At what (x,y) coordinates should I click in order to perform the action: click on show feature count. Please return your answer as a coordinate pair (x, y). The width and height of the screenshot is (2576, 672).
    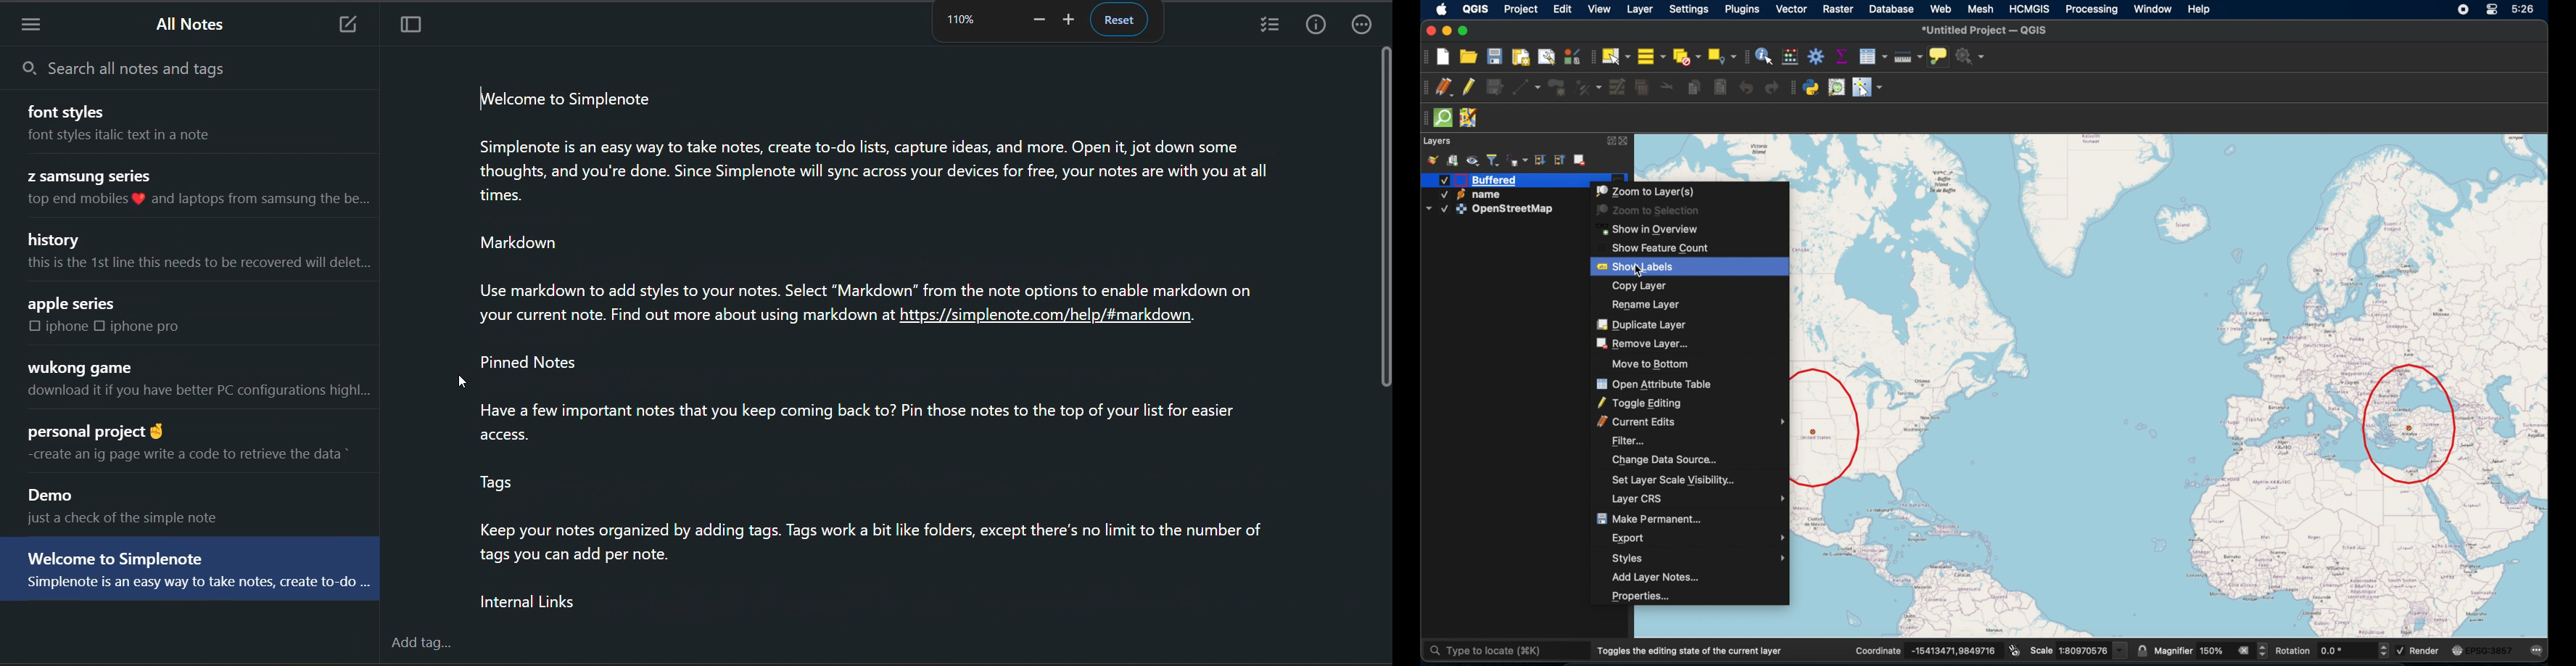
    Looking at the image, I should click on (1661, 248).